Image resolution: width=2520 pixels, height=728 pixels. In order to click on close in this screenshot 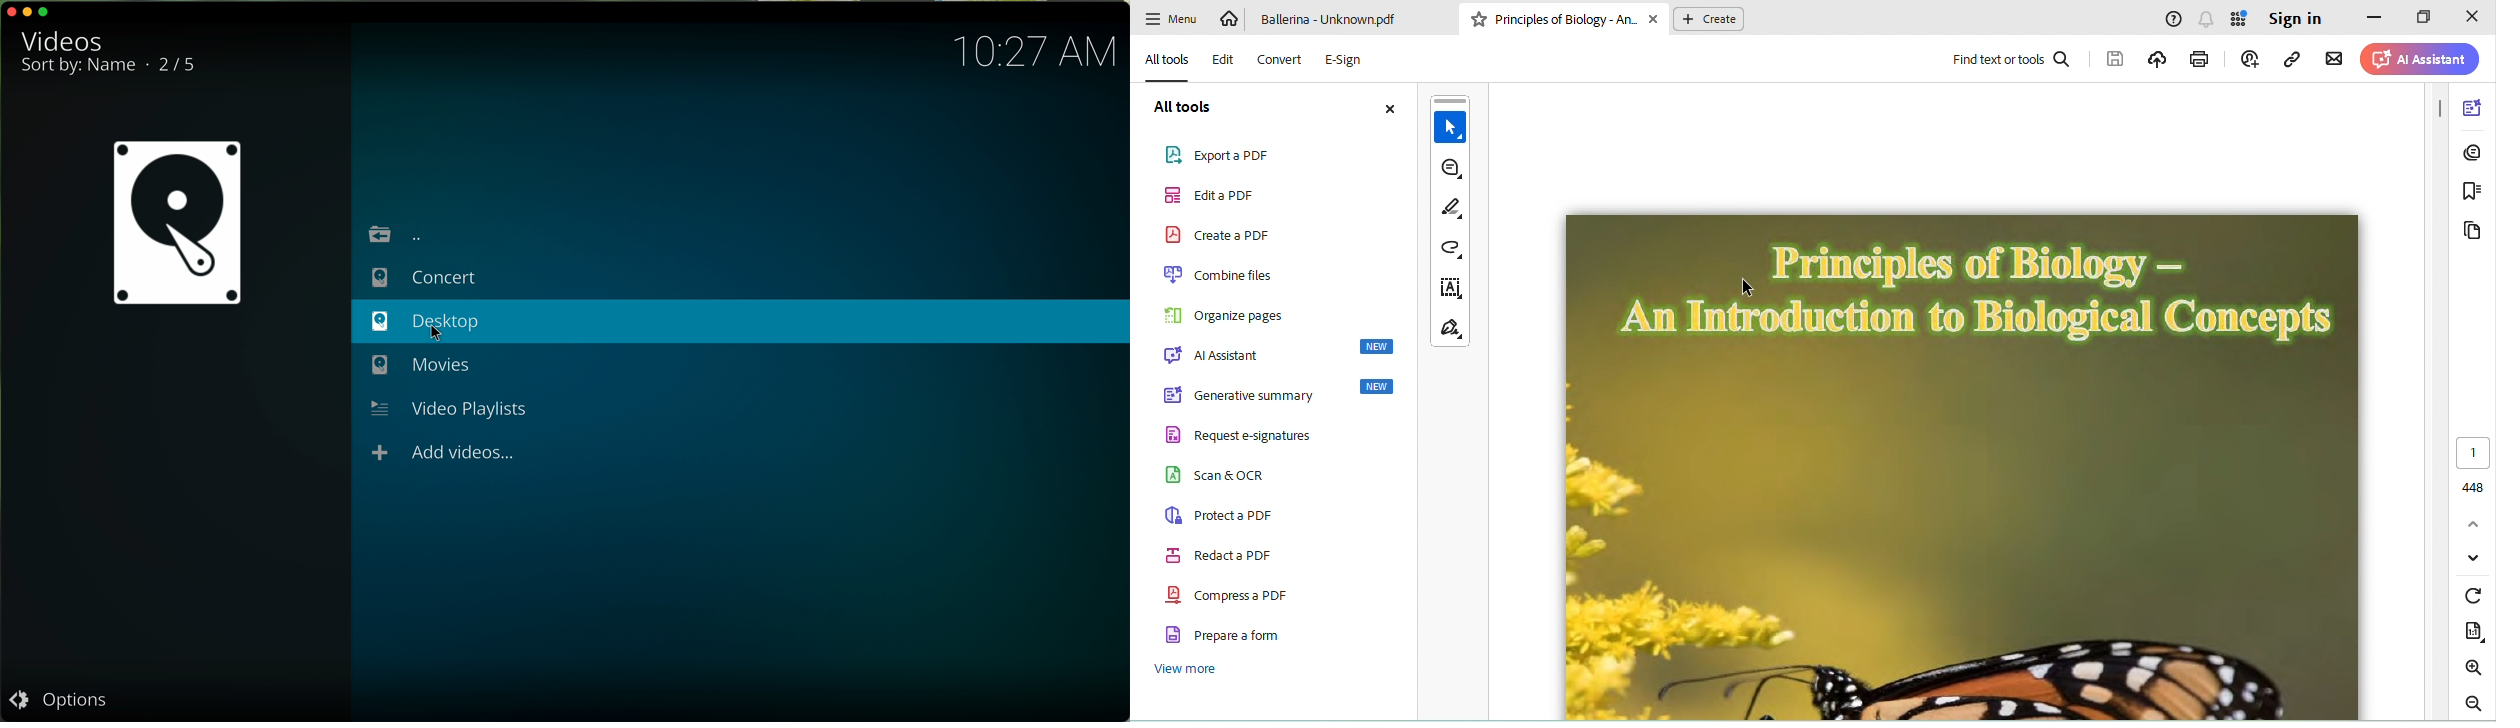, I will do `click(1656, 18)`.